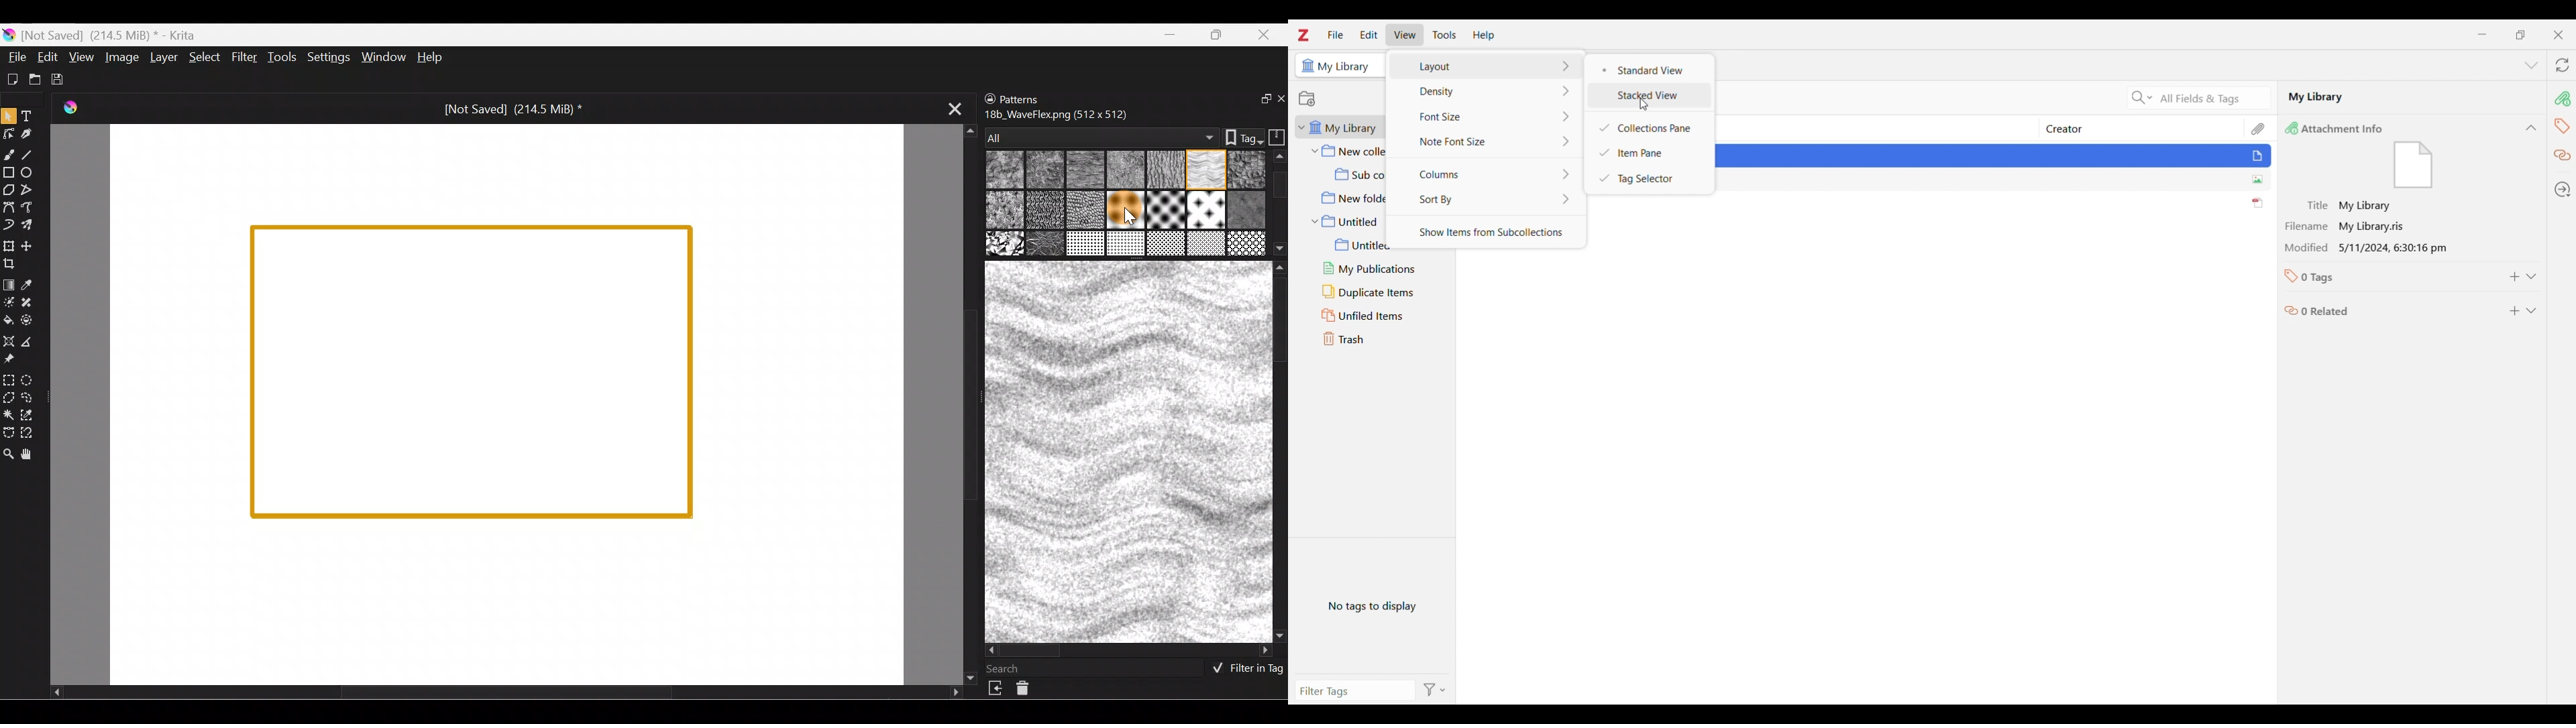  What do you see at coordinates (9, 225) in the screenshot?
I see `Dynamic brush tool` at bounding box center [9, 225].